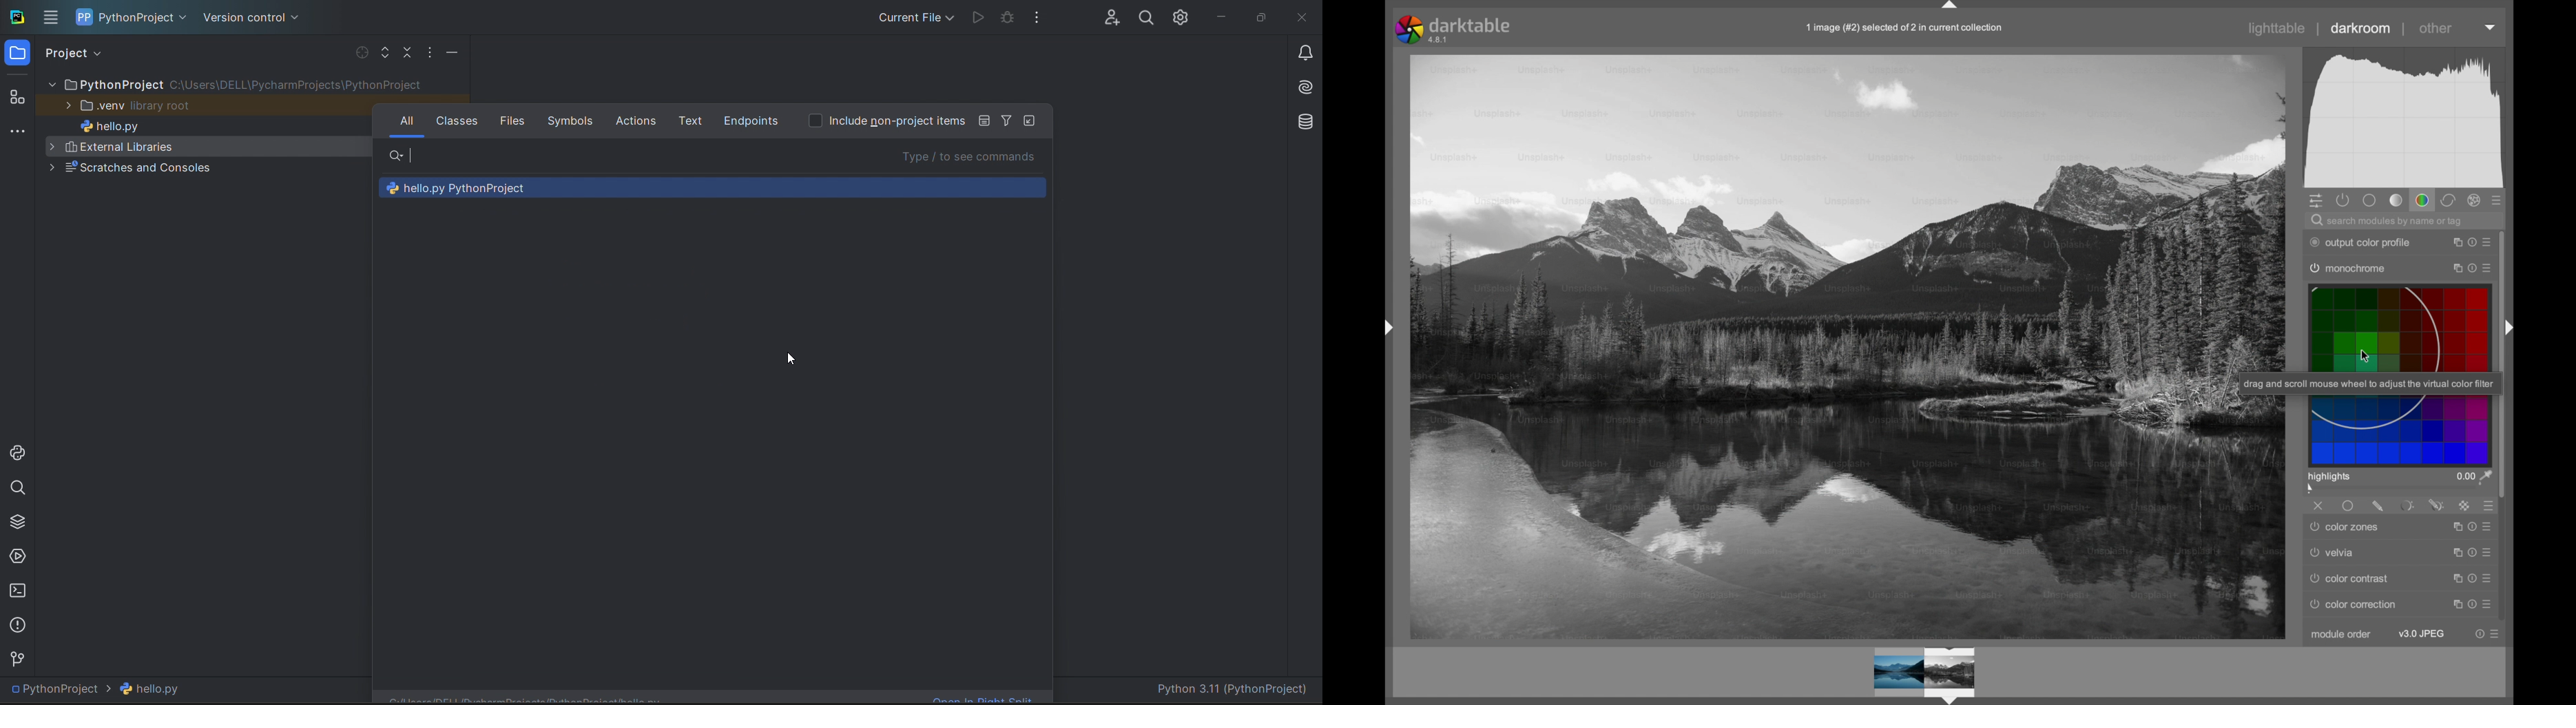 This screenshot has width=2576, height=728. Describe the element at coordinates (2319, 506) in the screenshot. I see `off` at that location.